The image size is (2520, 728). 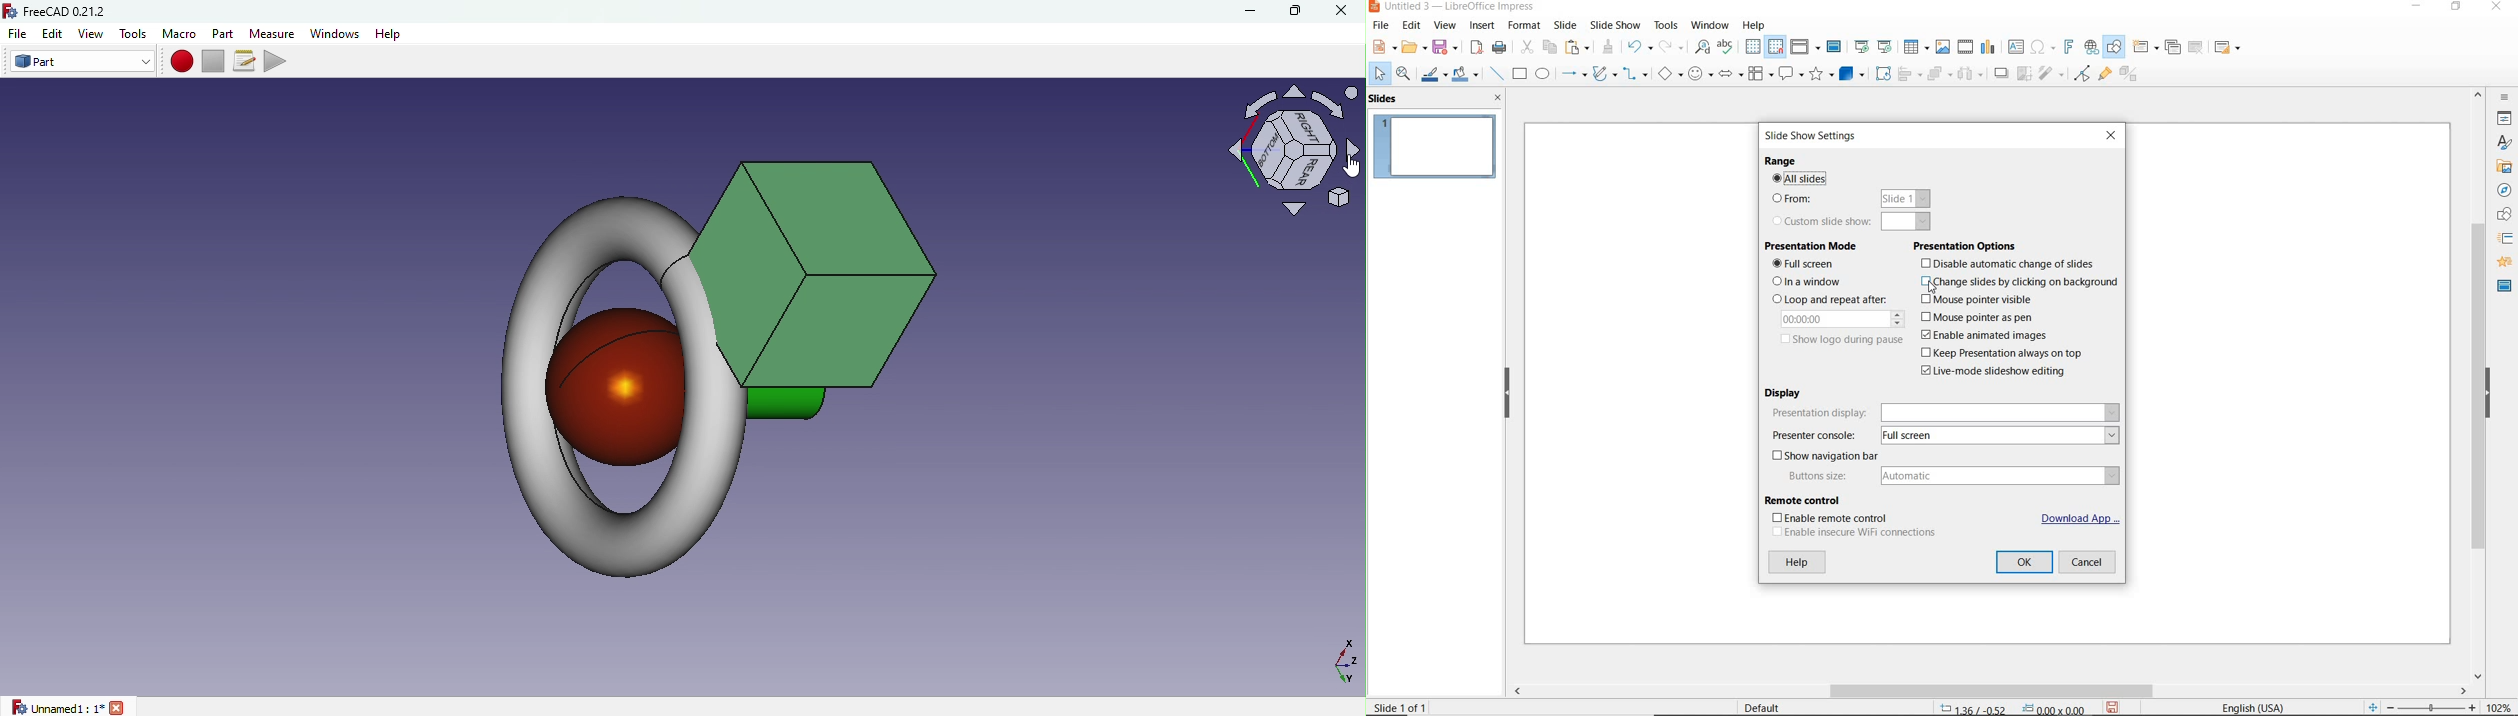 What do you see at coordinates (1914, 47) in the screenshot?
I see `TABLE` at bounding box center [1914, 47].